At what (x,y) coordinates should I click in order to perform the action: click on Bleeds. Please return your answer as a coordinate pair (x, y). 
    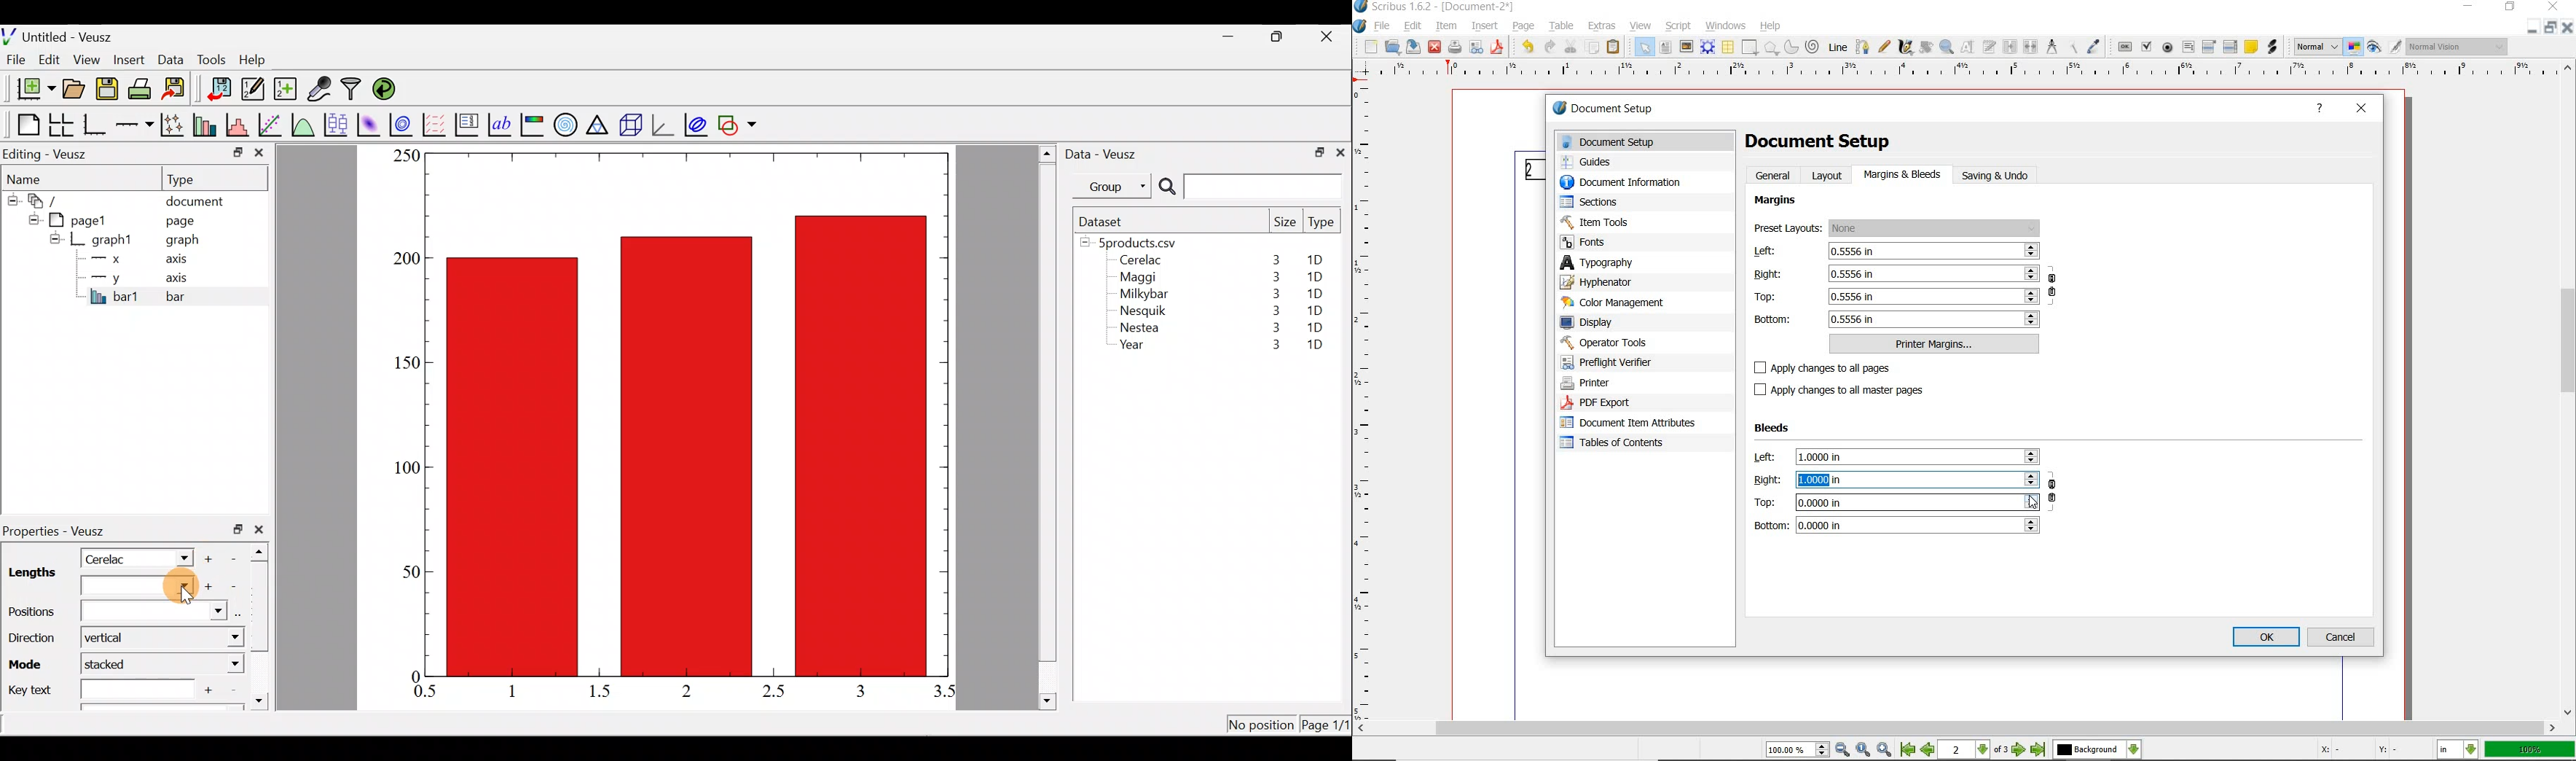
    Looking at the image, I should click on (1775, 429).